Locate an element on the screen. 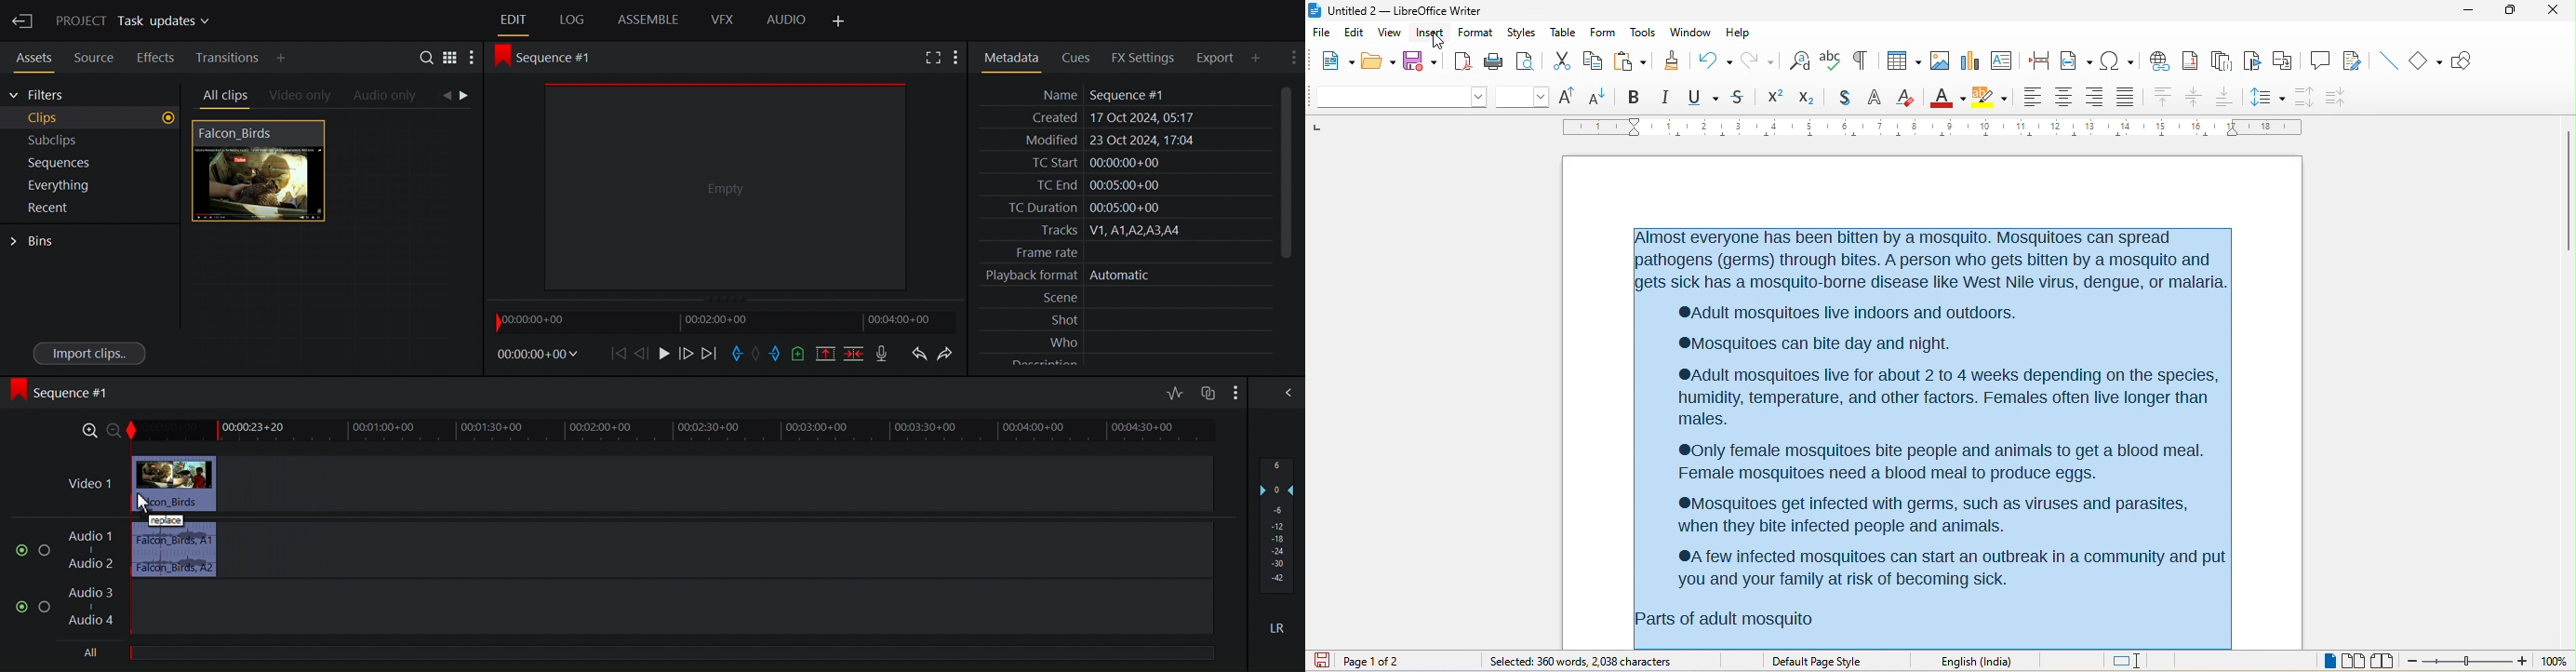 The image size is (2576, 672). minimize is located at coordinates (2464, 12).